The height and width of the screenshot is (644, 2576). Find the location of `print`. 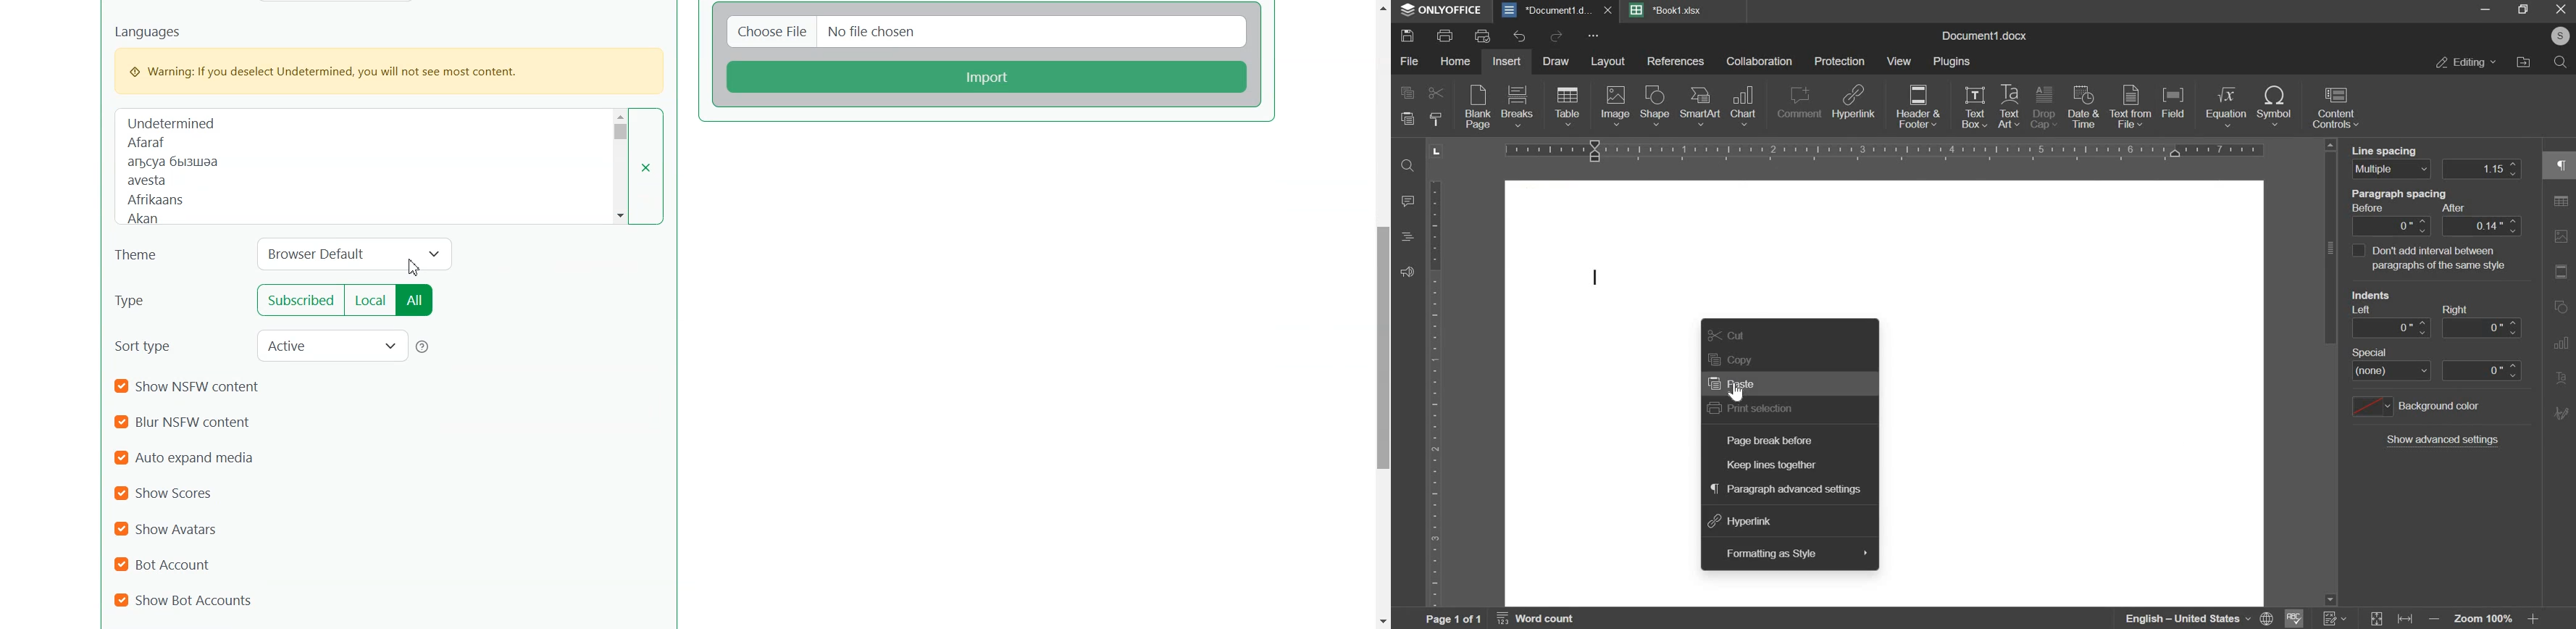

print is located at coordinates (1445, 36).